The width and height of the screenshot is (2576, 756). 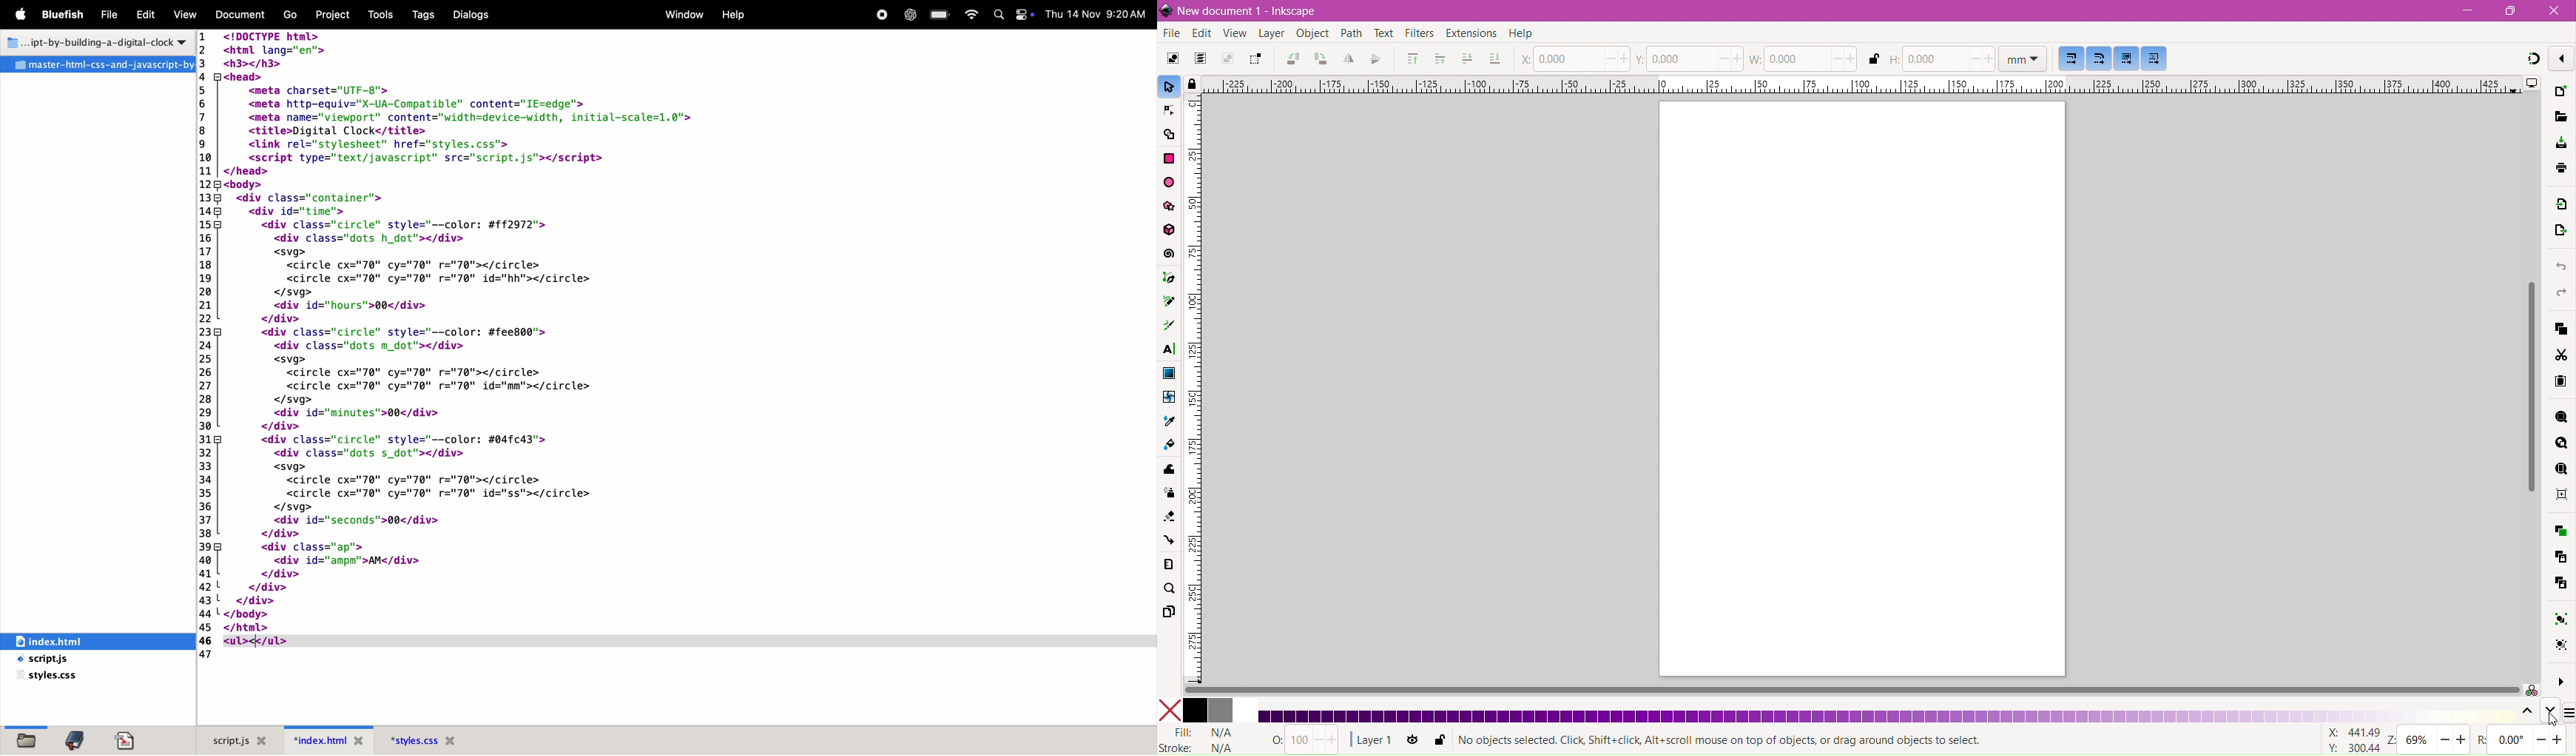 I want to click on Fill Status, so click(x=1206, y=732).